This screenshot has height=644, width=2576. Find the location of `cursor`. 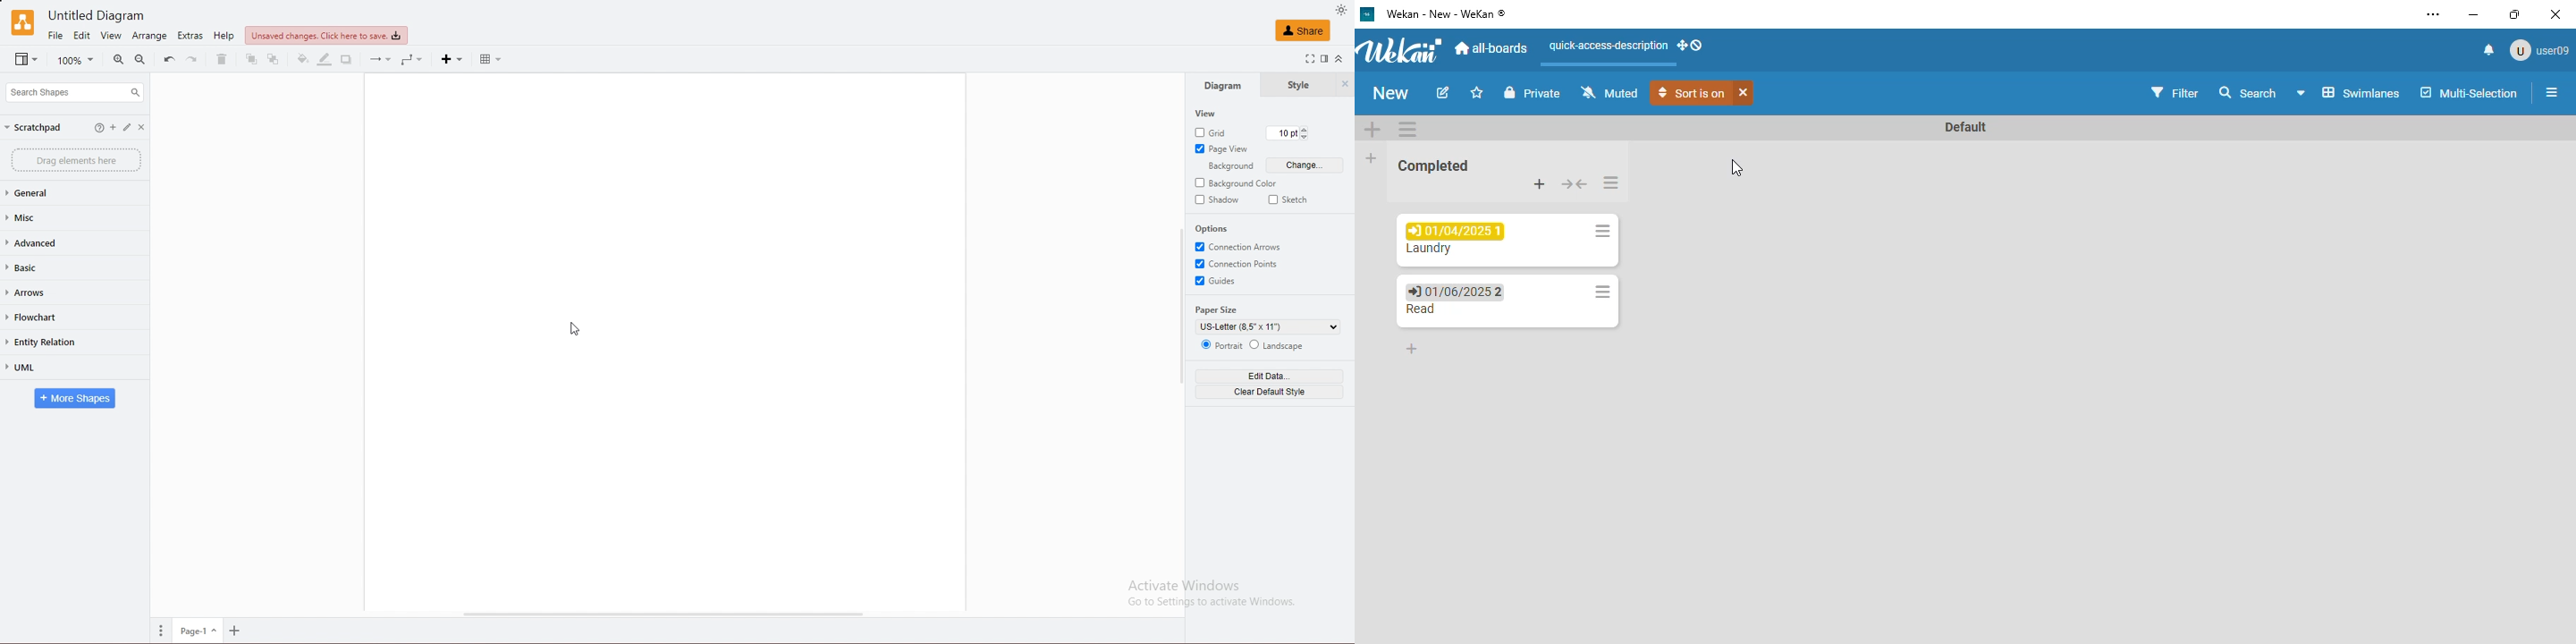

cursor is located at coordinates (572, 329).